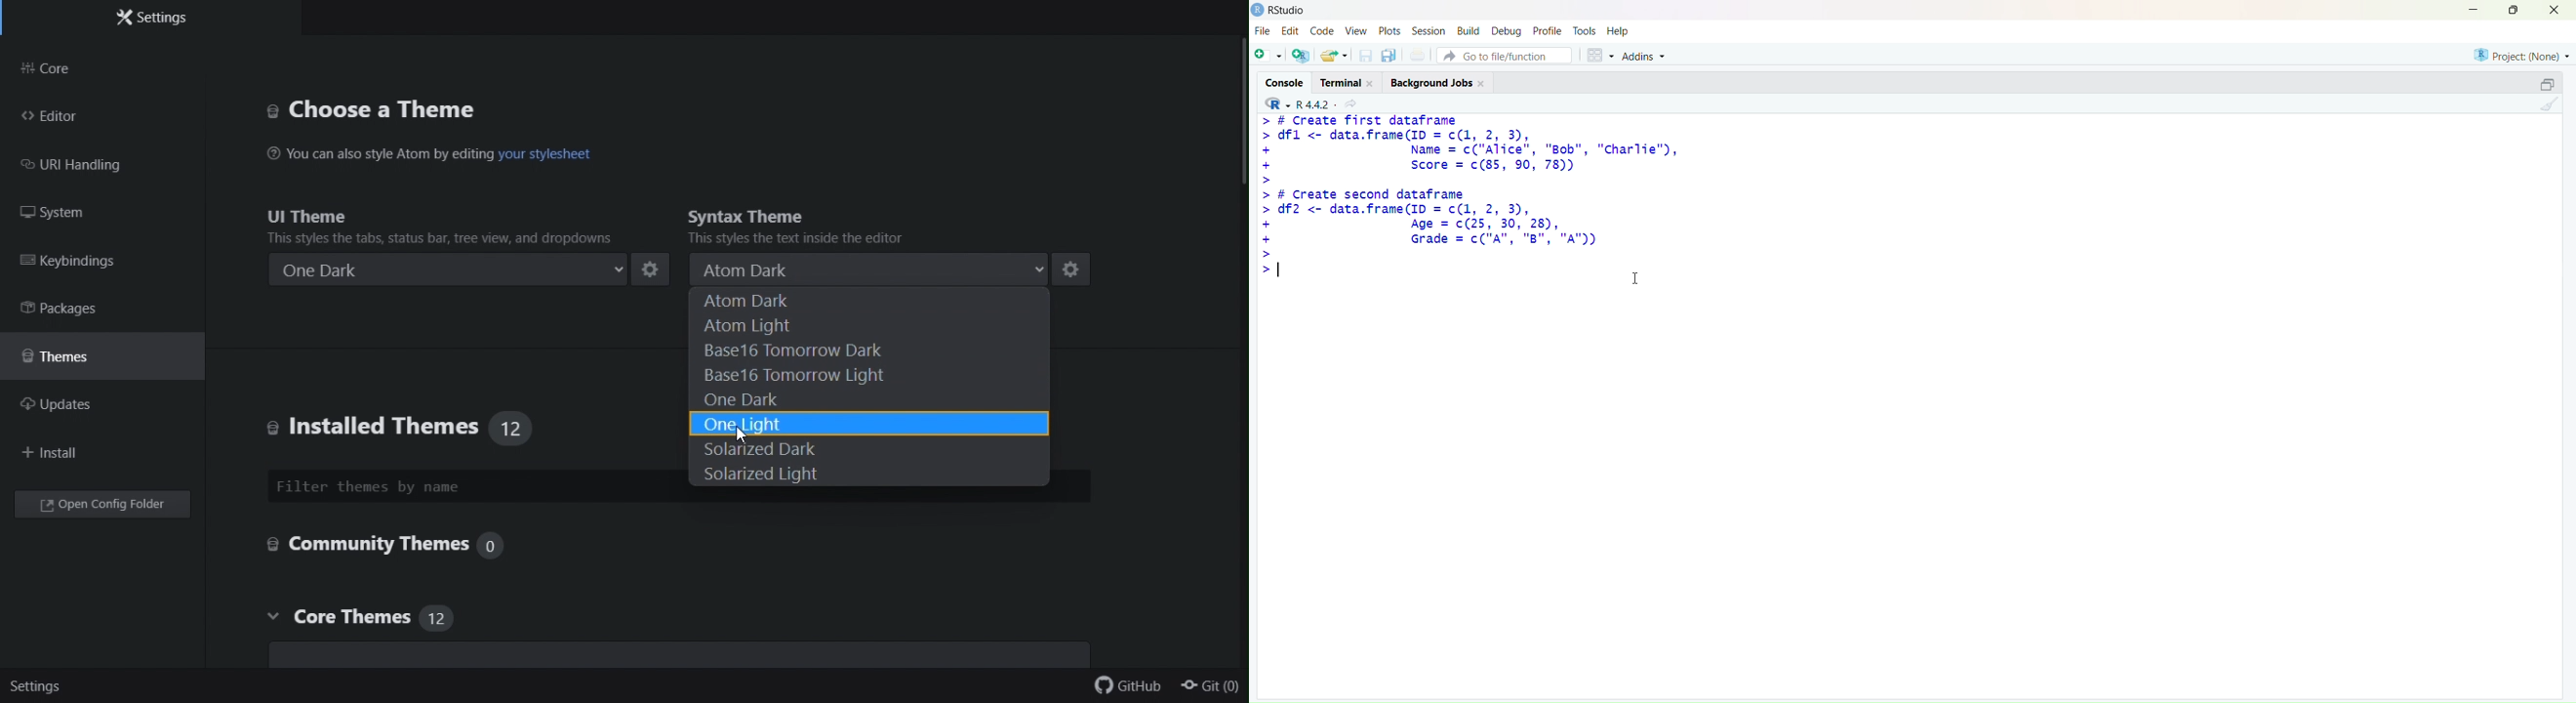 The width and height of the screenshot is (2576, 728). Describe the element at coordinates (2548, 82) in the screenshot. I see `maximize` at that location.